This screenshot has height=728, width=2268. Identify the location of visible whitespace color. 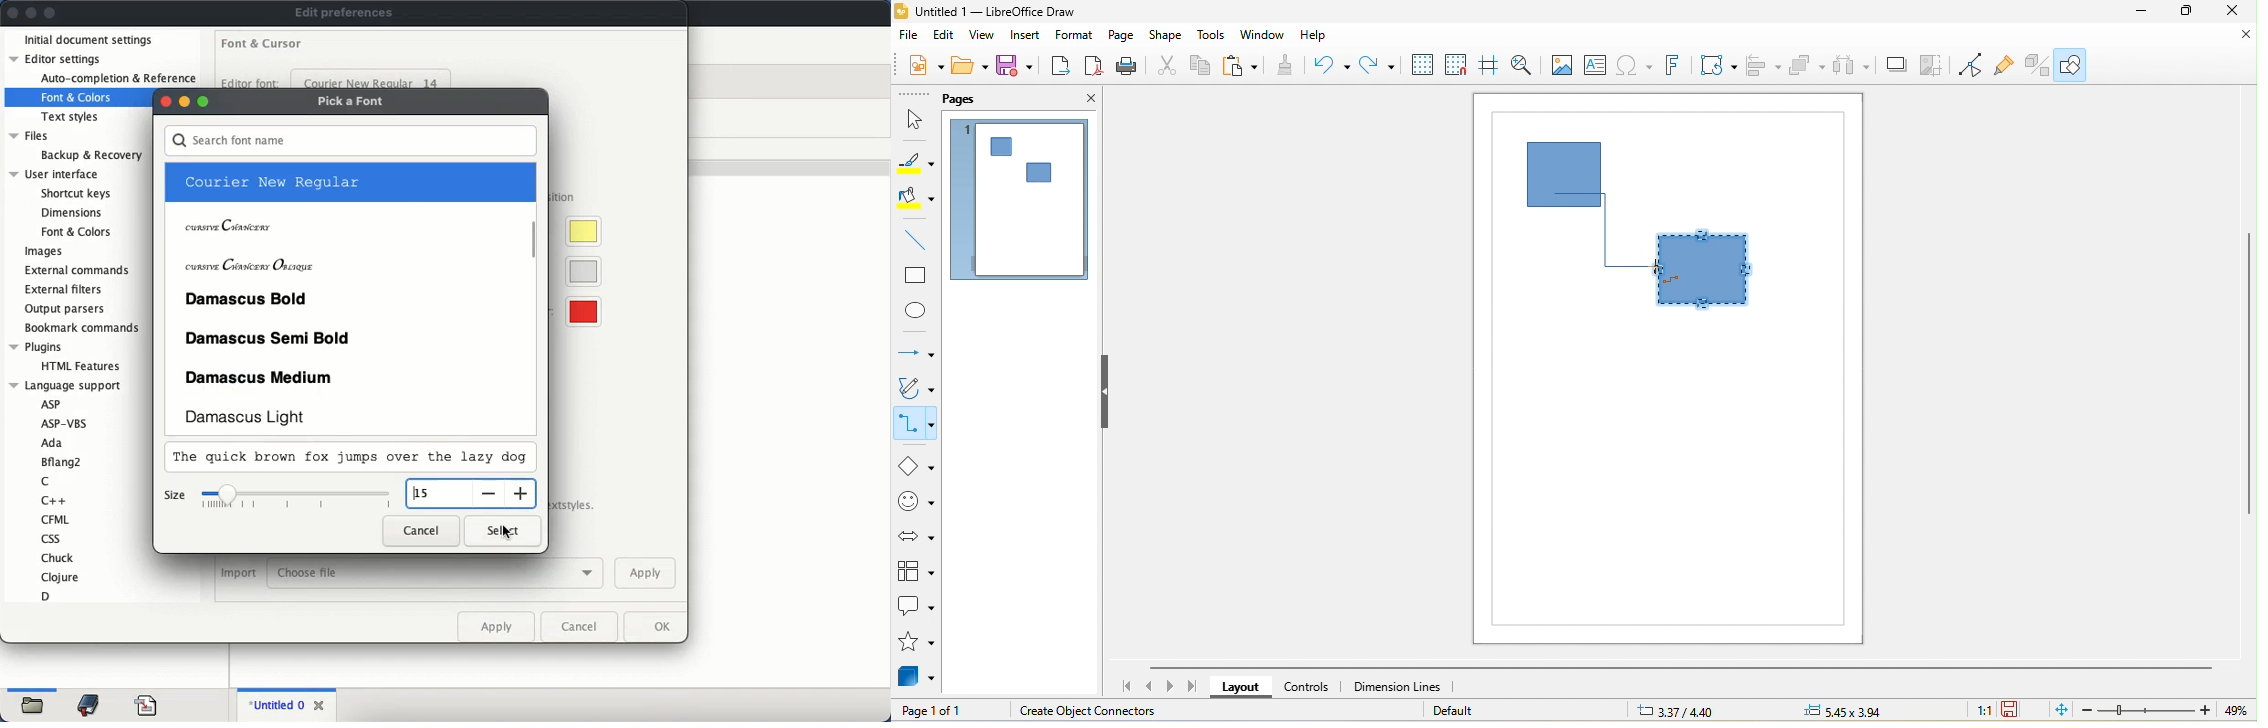
(580, 313).